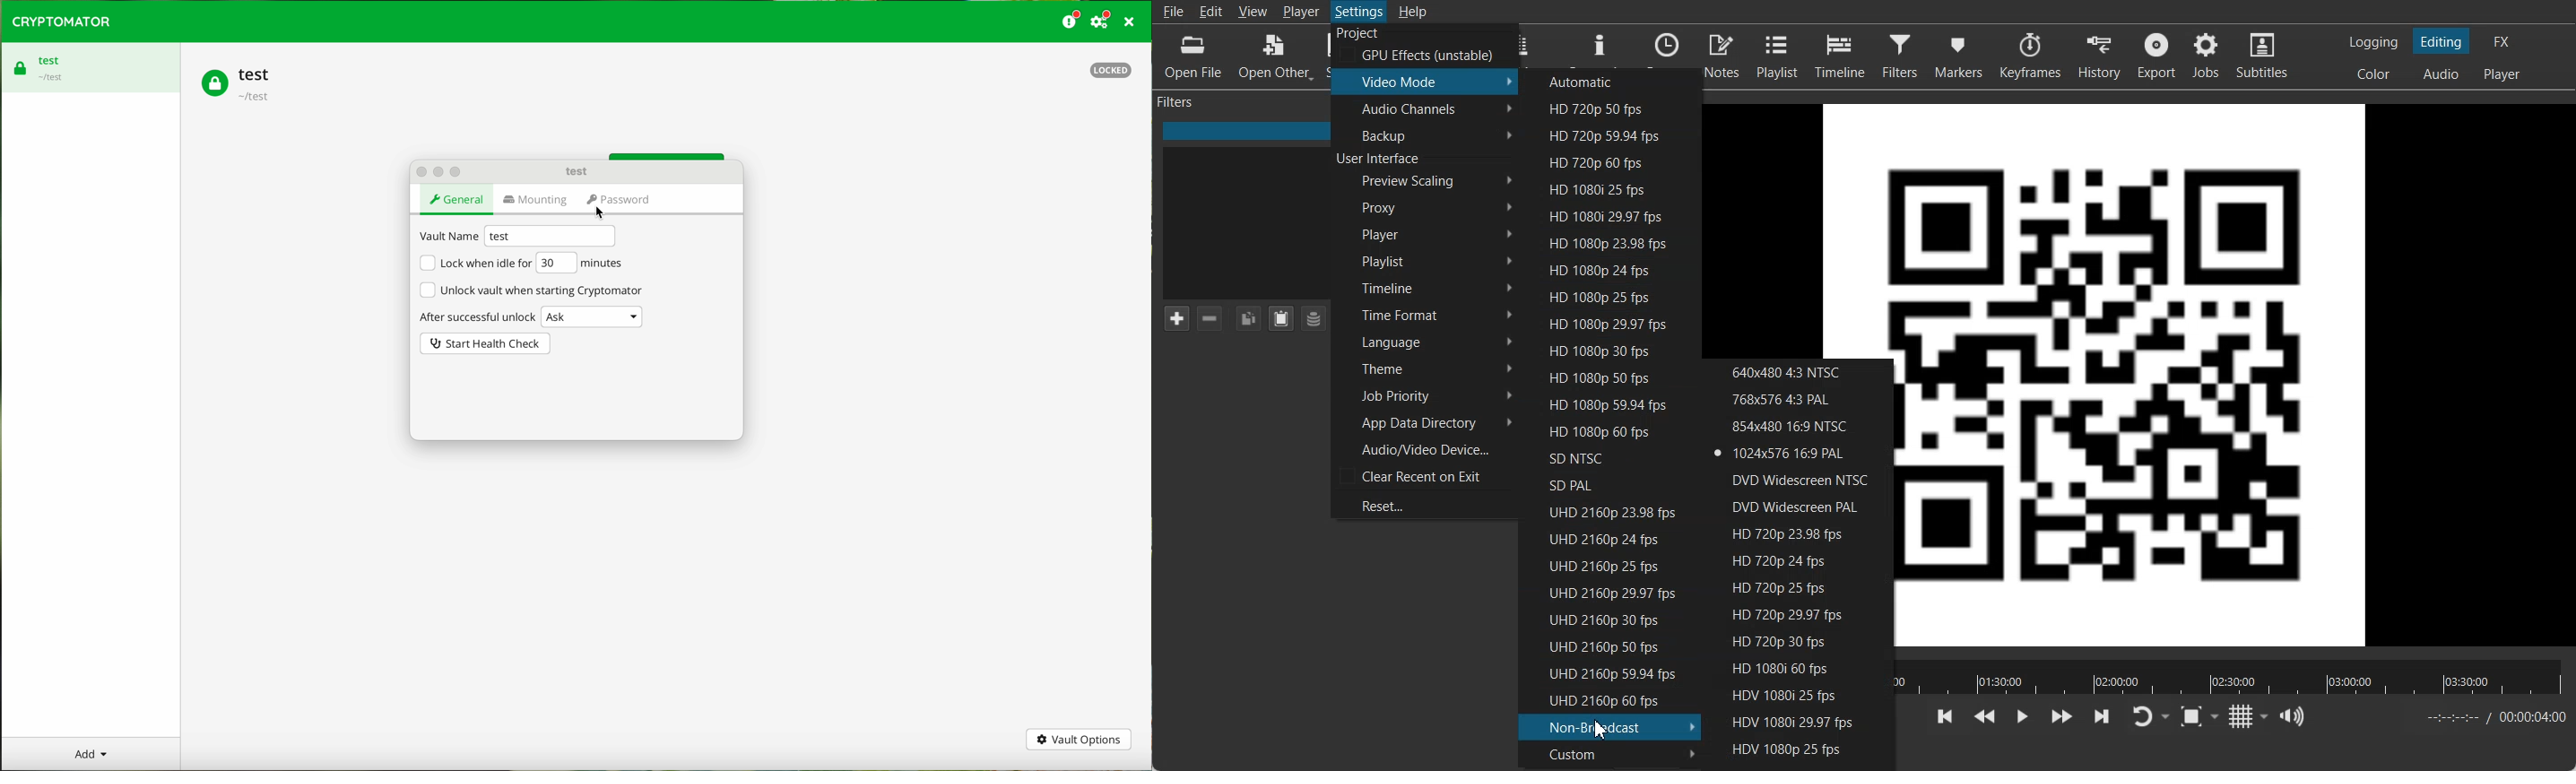  I want to click on UHD 2160p 24 fps, so click(1604, 538).